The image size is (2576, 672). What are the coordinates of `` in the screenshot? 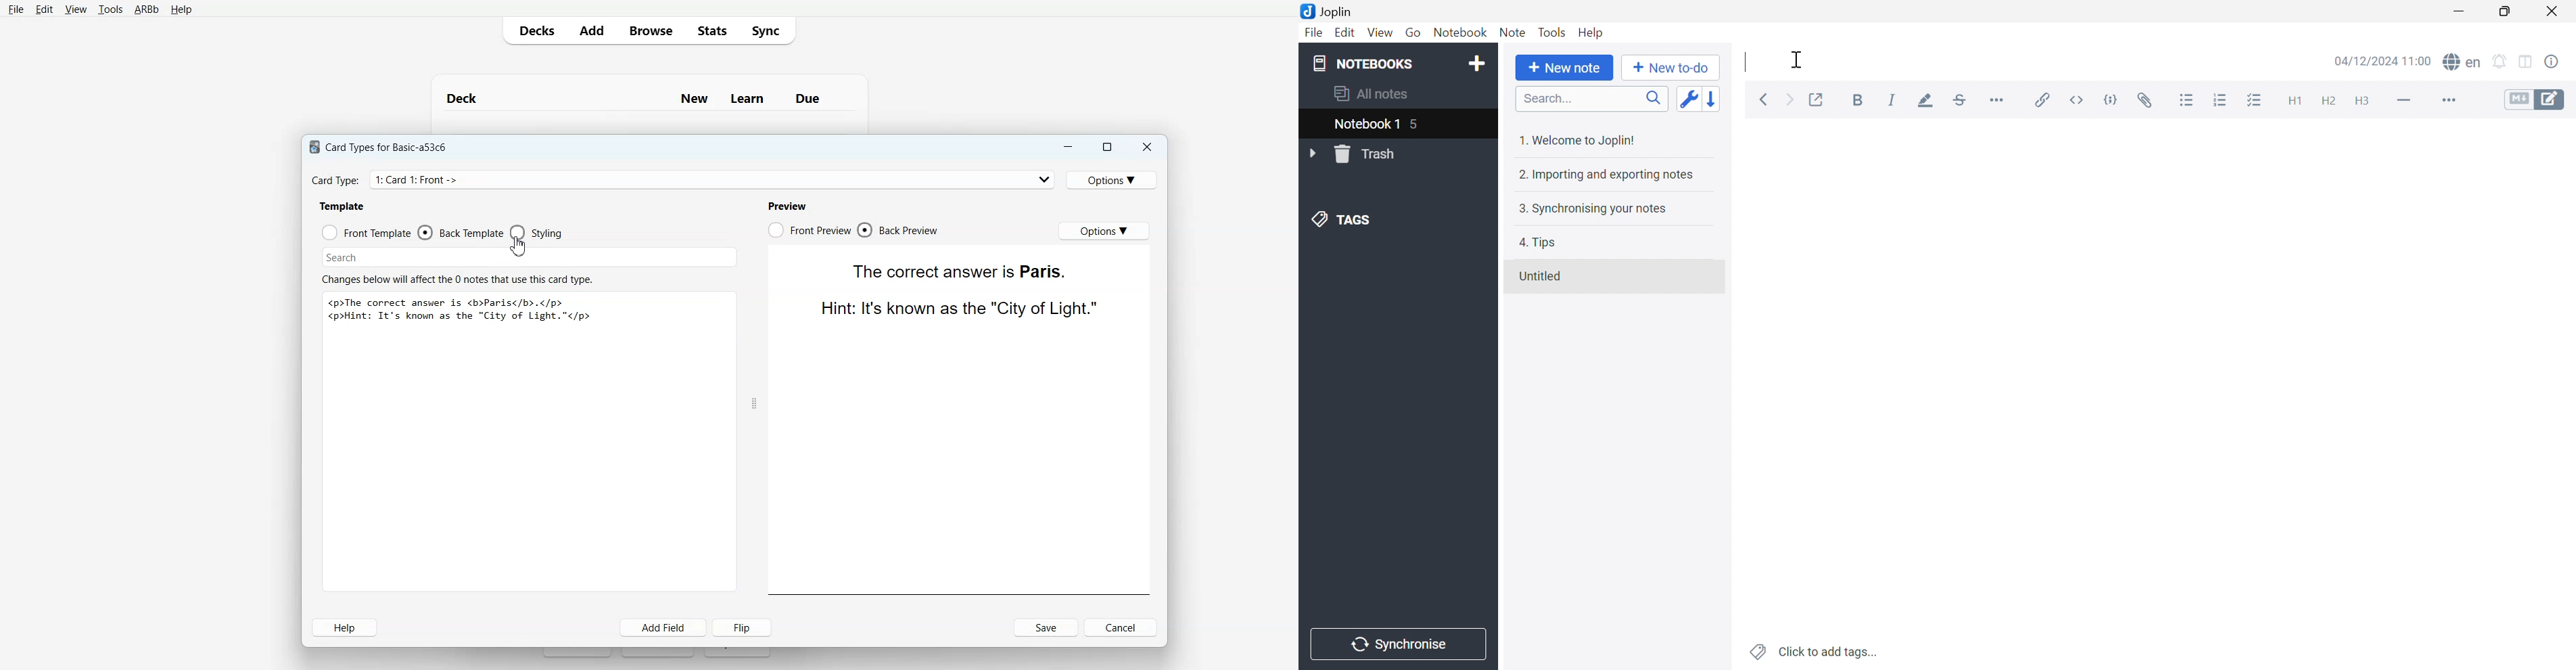 It's located at (1794, 57).